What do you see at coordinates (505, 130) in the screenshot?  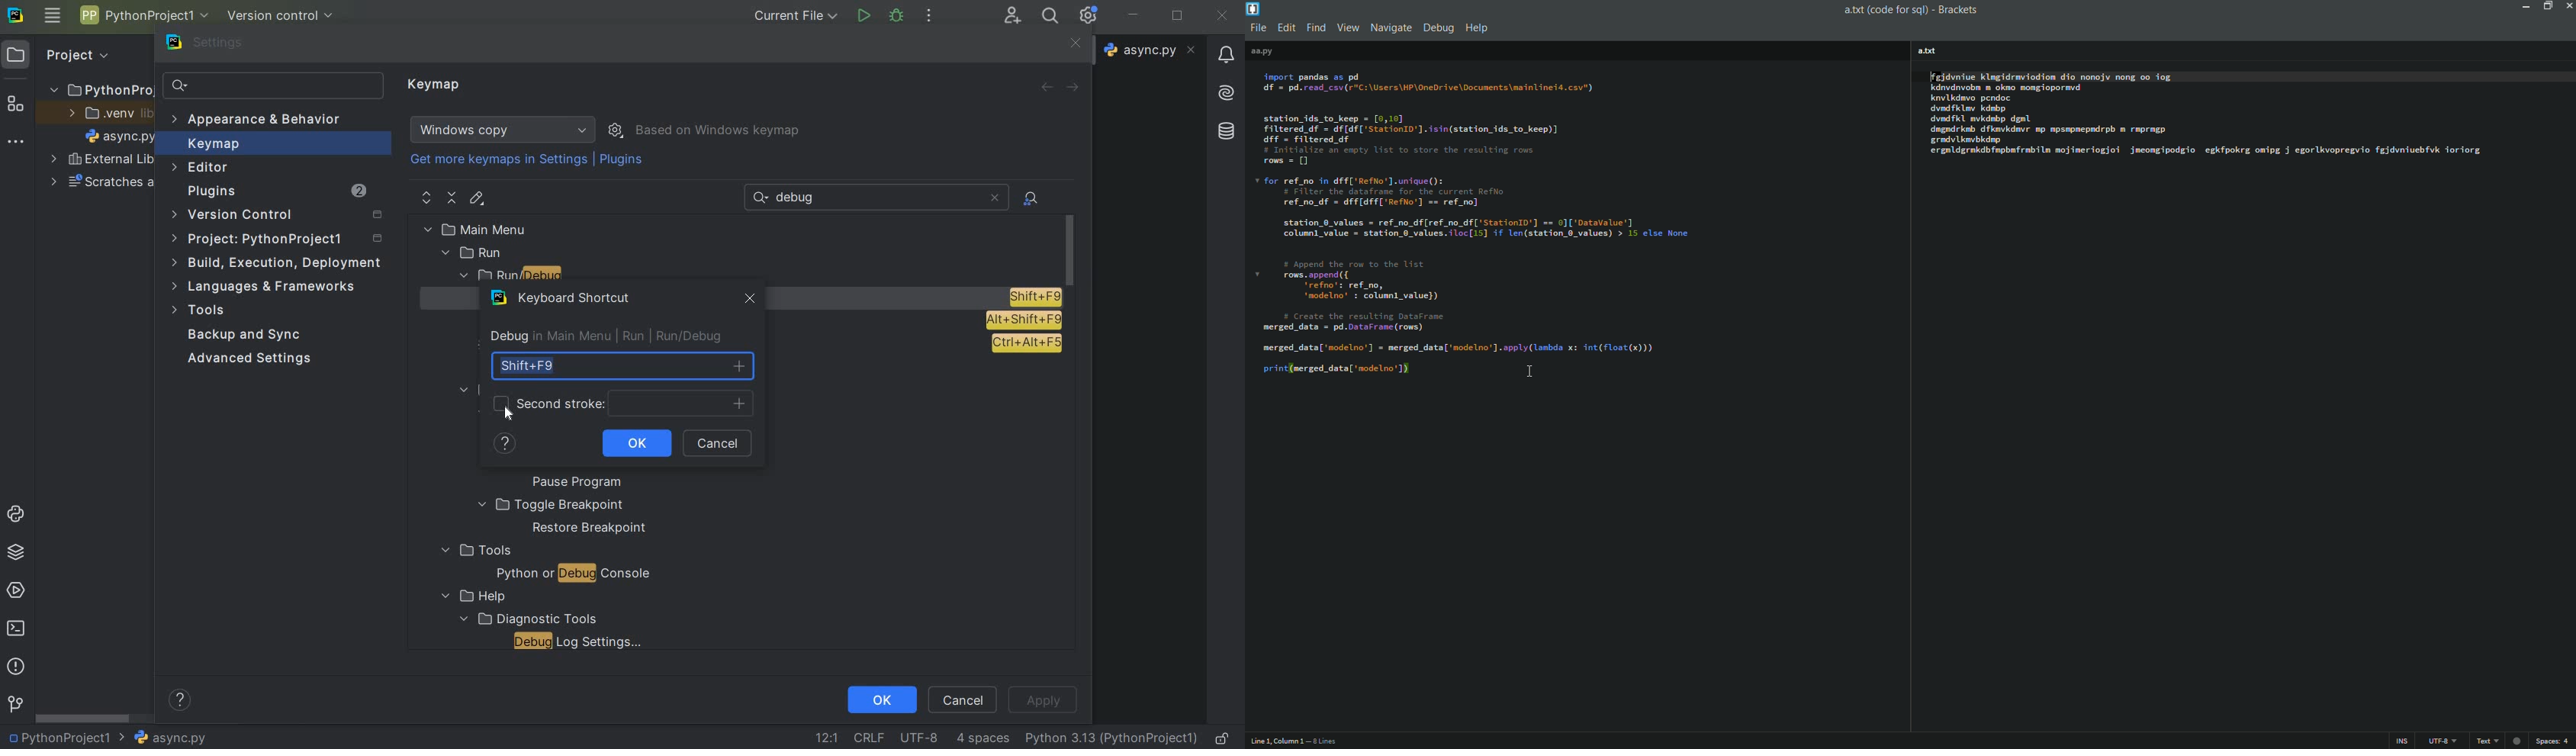 I see `windows copy` at bounding box center [505, 130].